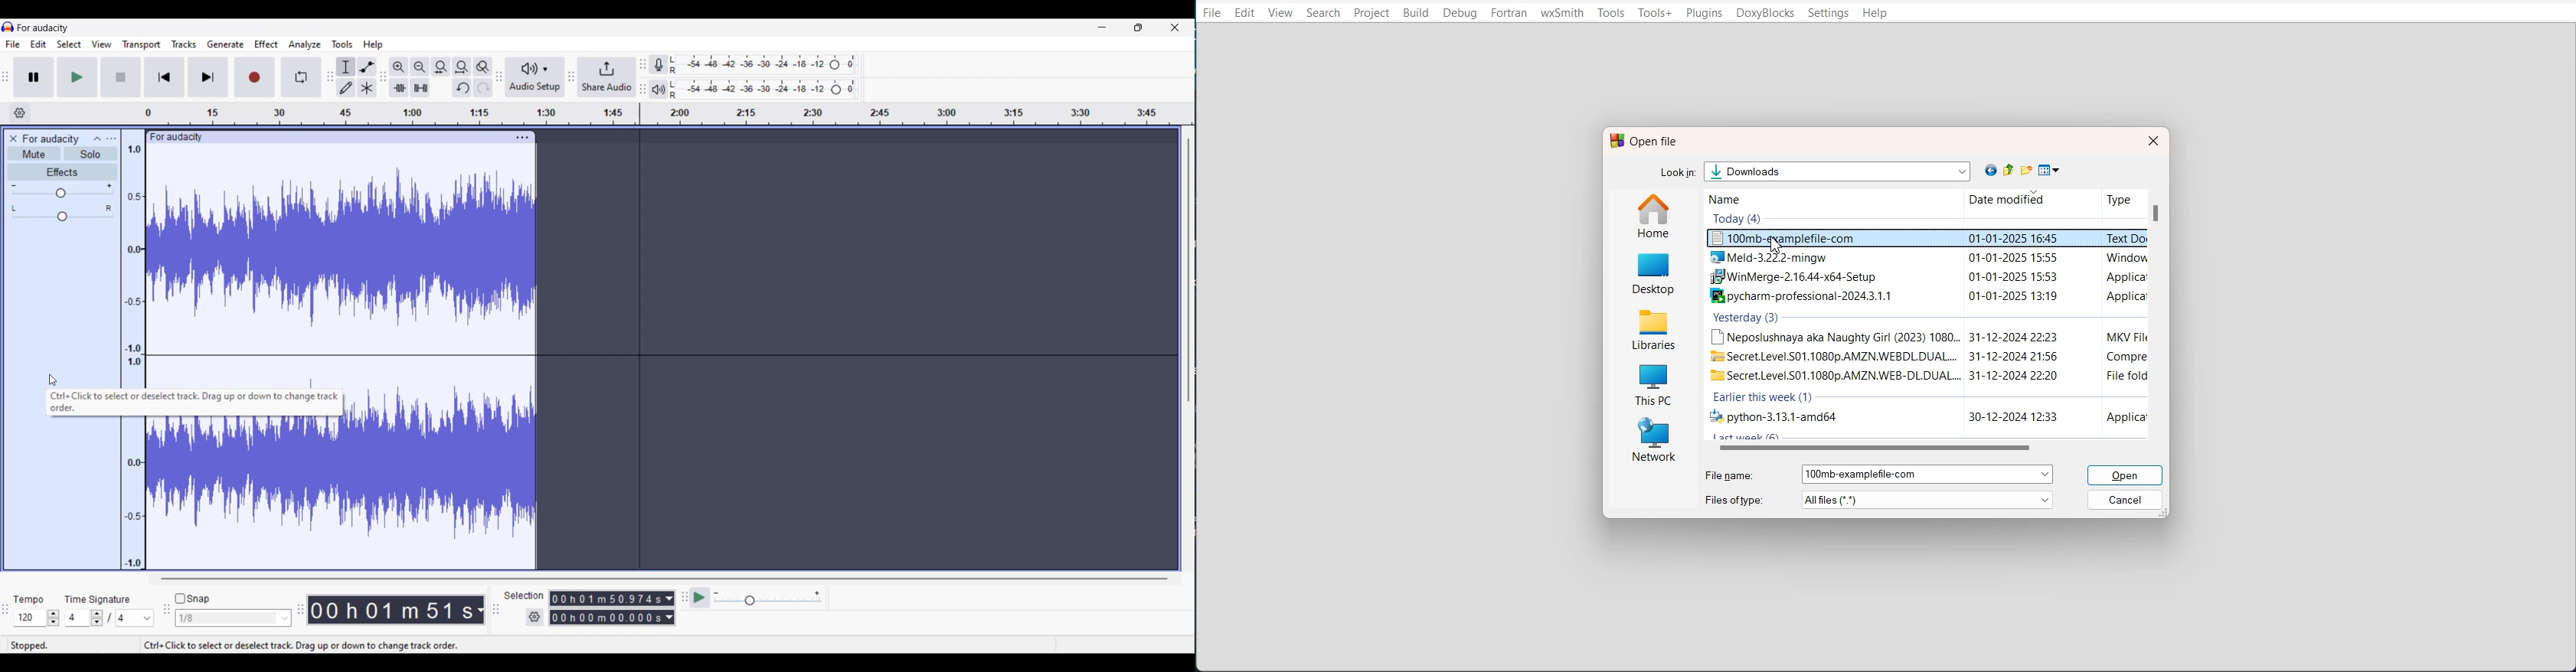 This screenshot has height=672, width=2576. Describe the element at coordinates (1562, 14) in the screenshot. I see `wxSmith` at that location.